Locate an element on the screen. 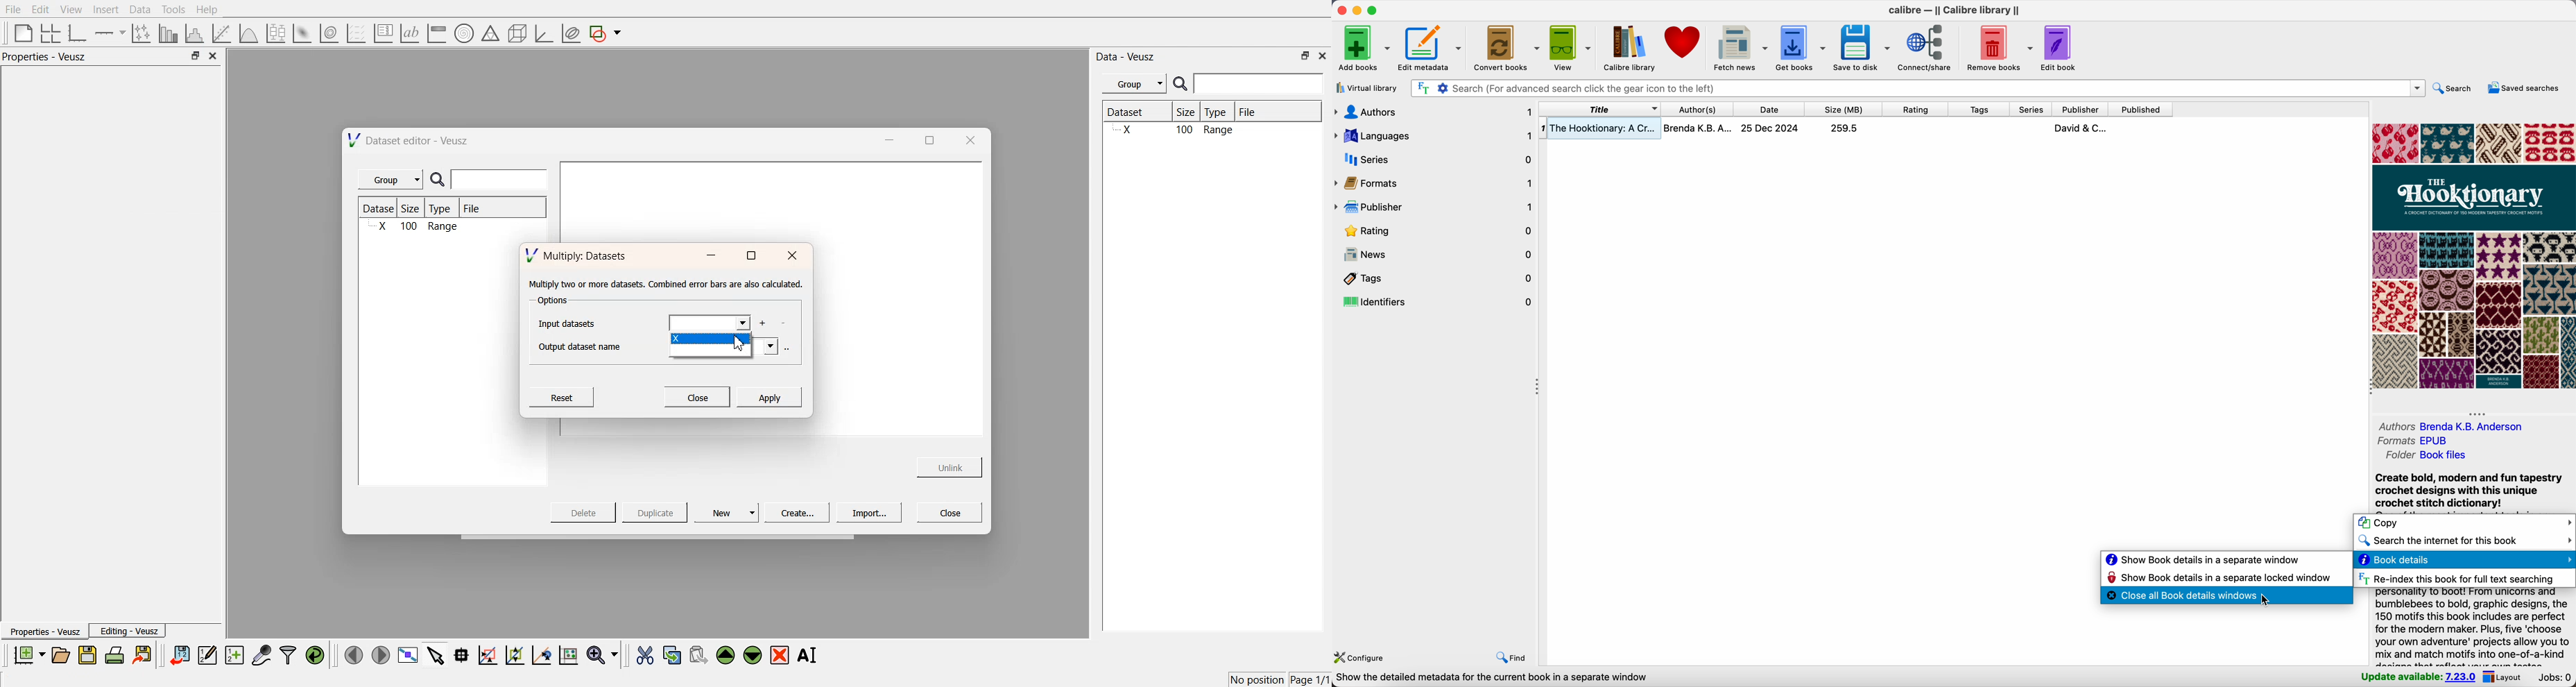  date is located at coordinates (1769, 109).